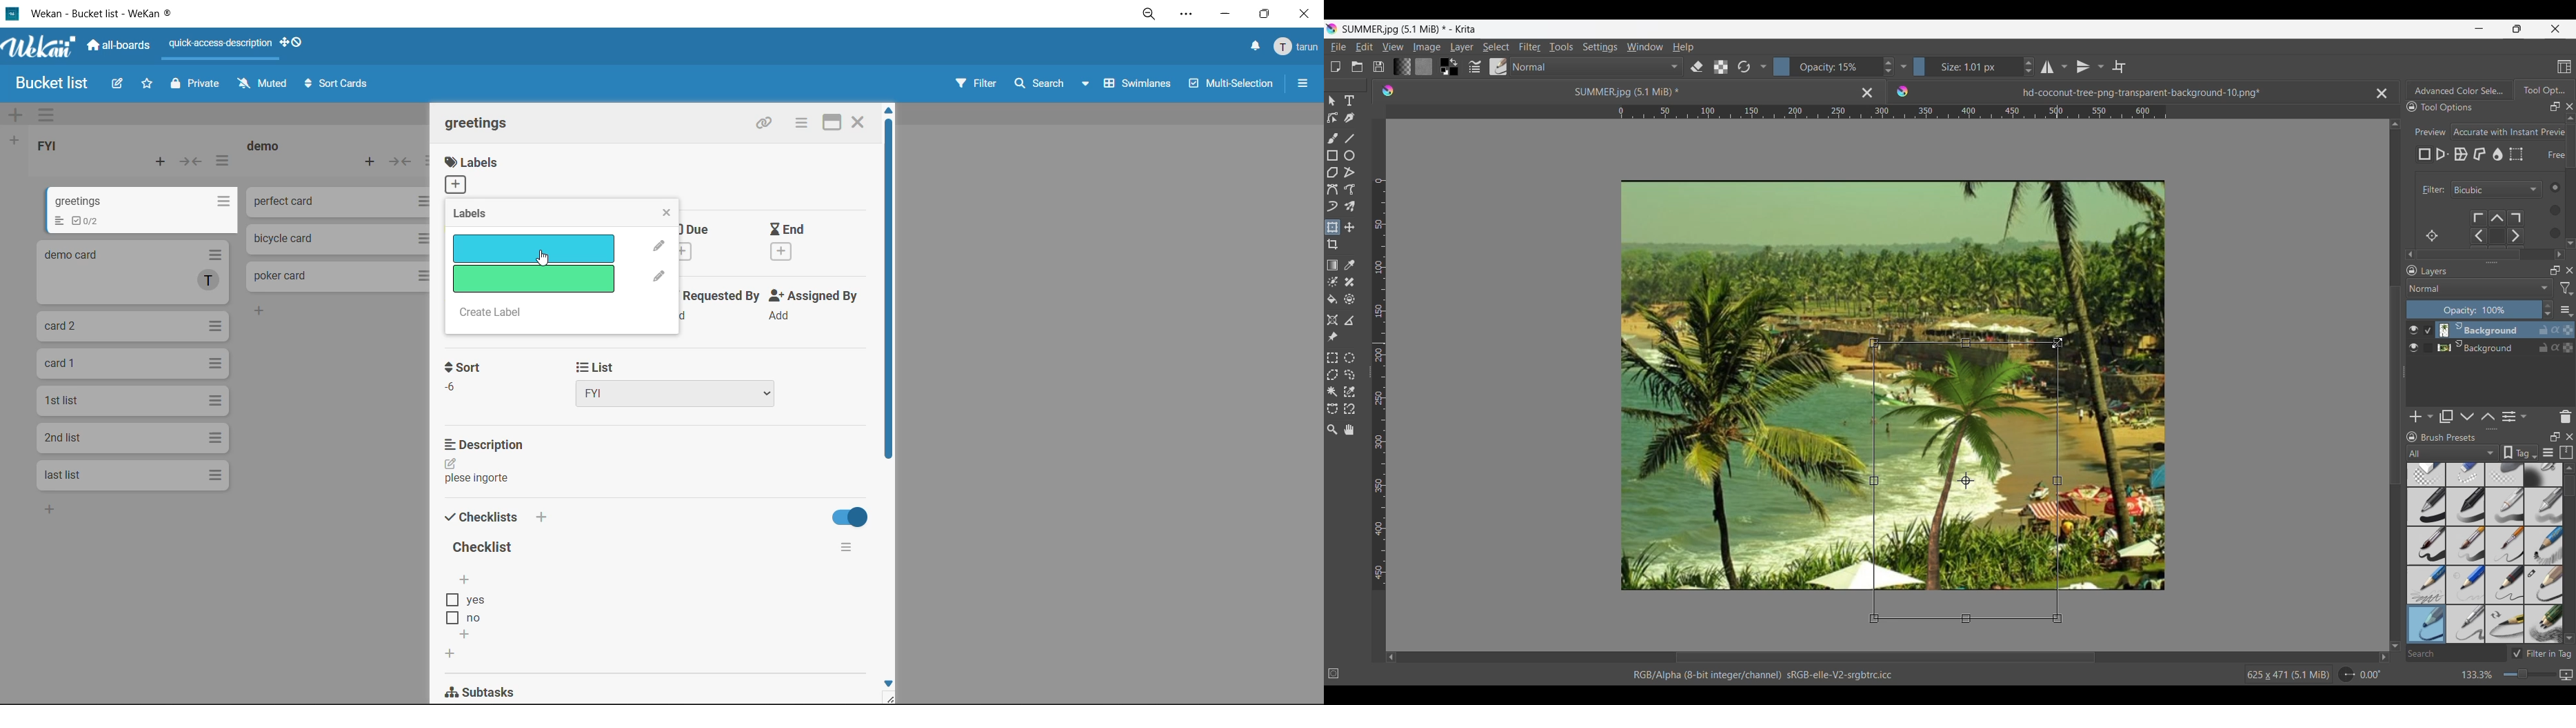 The width and height of the screenshot is (2576, 728). What do you see at coordinates (1149, 15) in the screenshot?
I see `zoom` at bounding box center [1149, 15].